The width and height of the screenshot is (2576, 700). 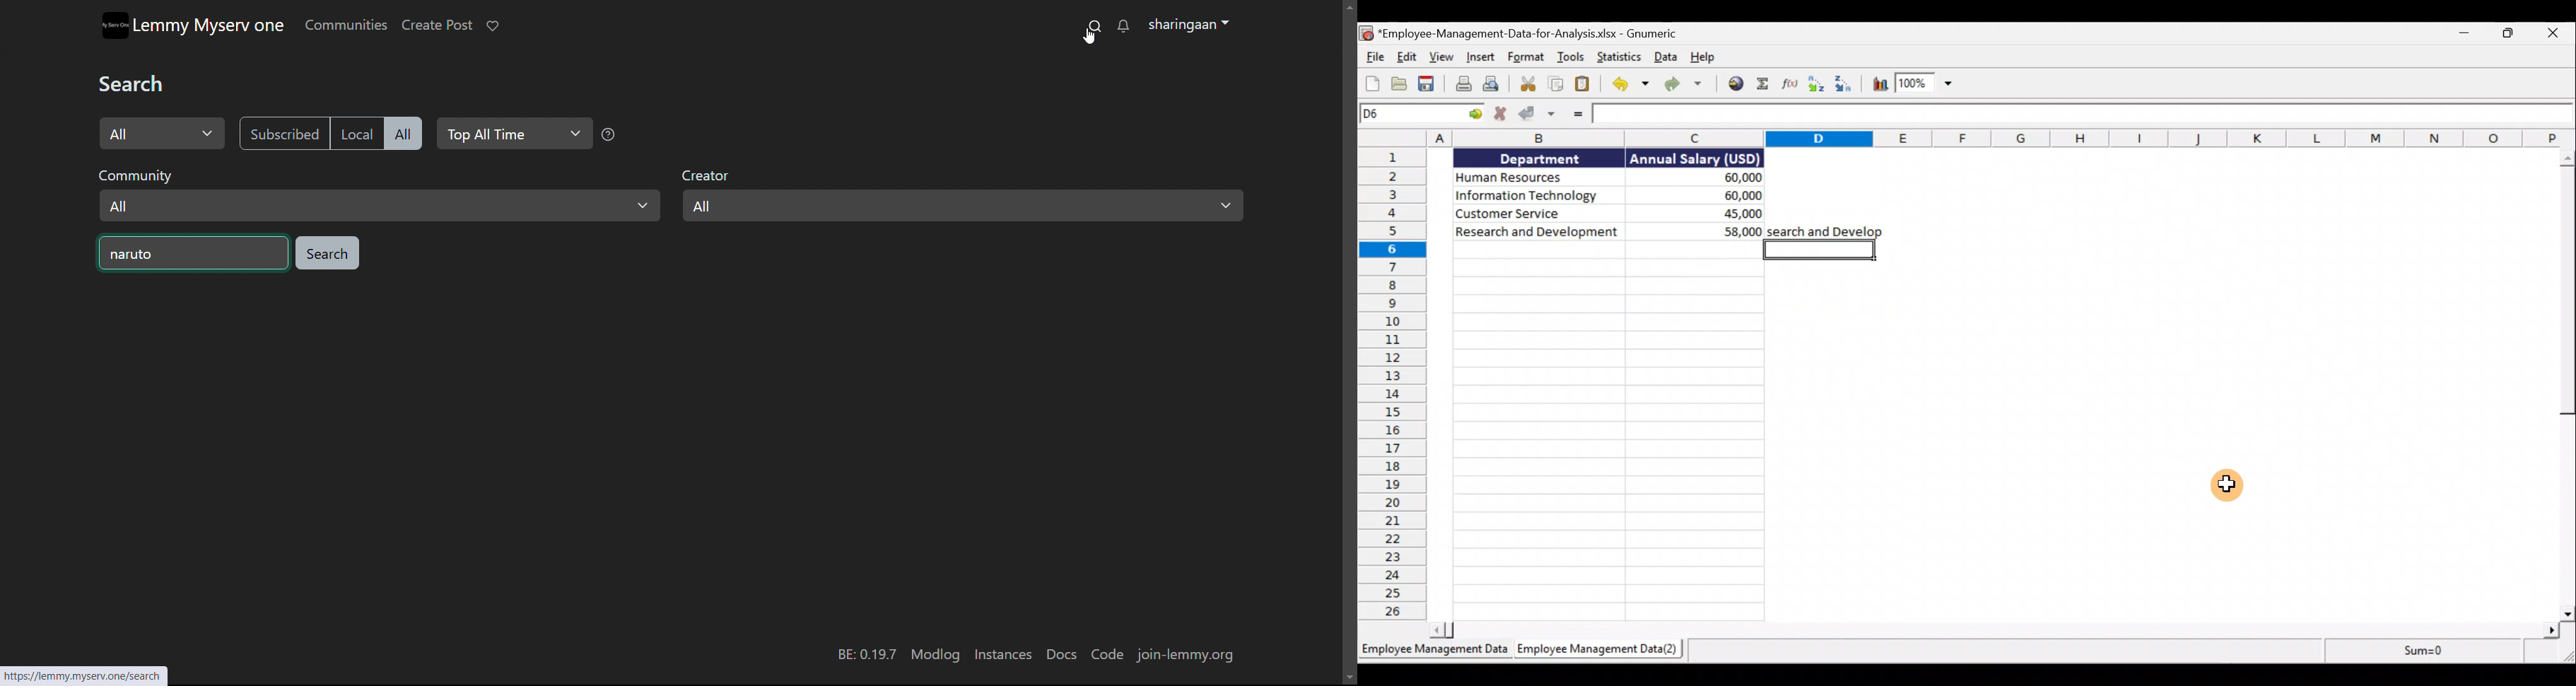 What do you see at coordinates (1443, 58) in the screenshot?
I see `View` at bounding box center [1443, 58].